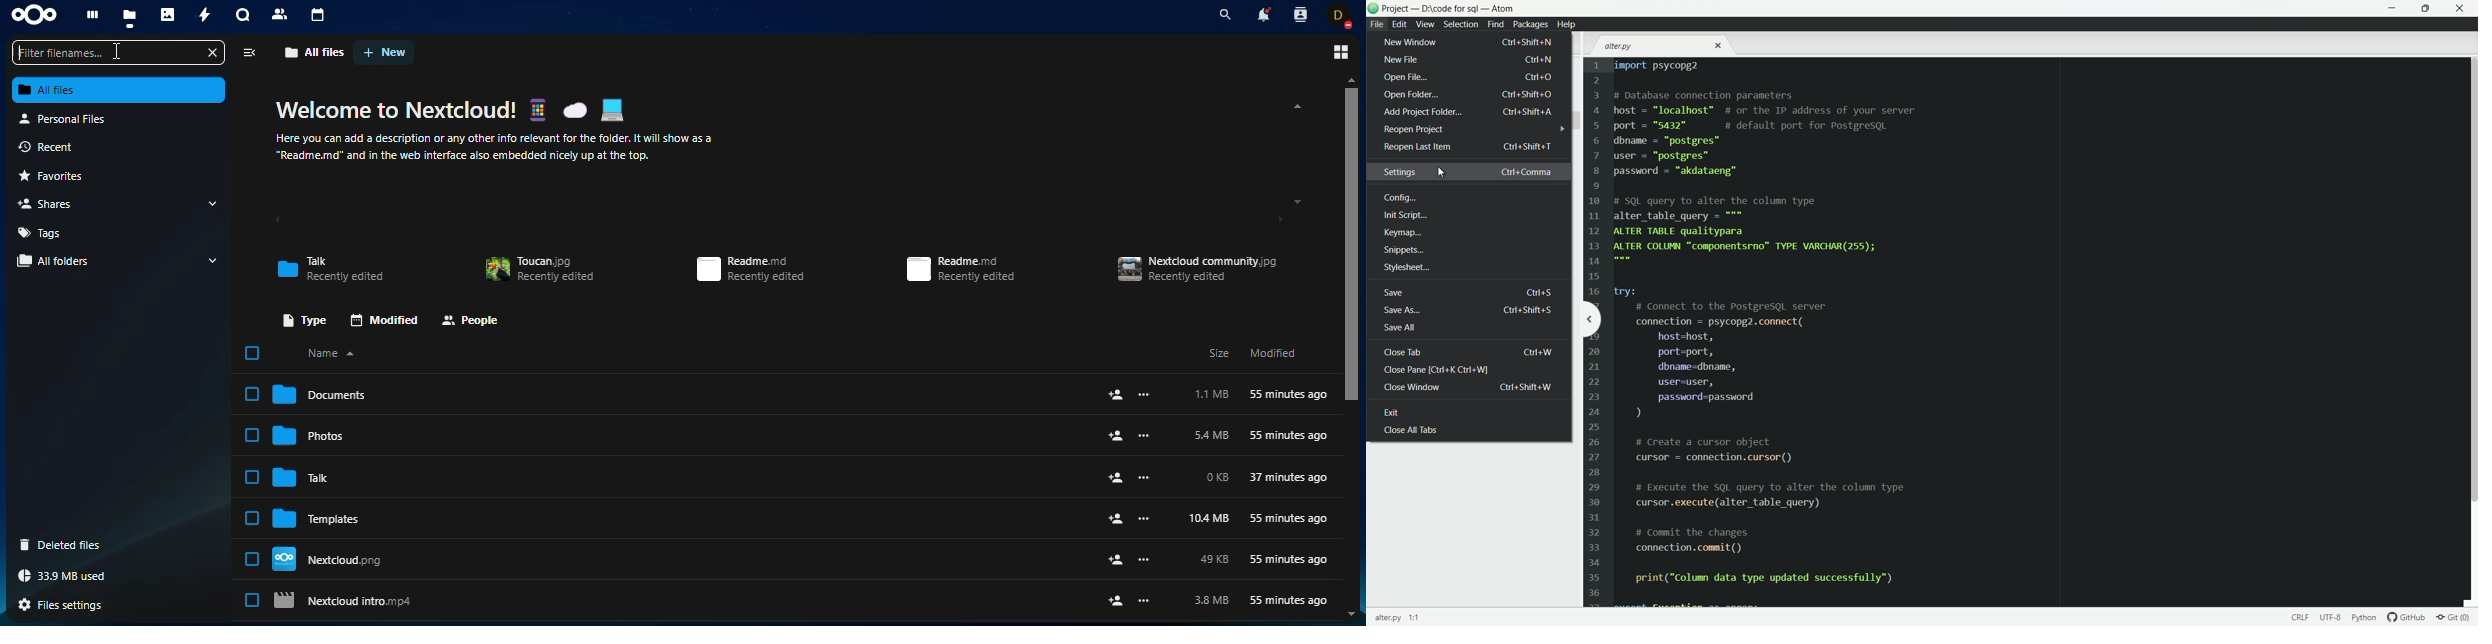 Image resolution: width=2492 pixels, height=644 pixels. What do you see at coordinates (169, 17) in the screenshot?
I see `photos` at bounding box center [169, 17].